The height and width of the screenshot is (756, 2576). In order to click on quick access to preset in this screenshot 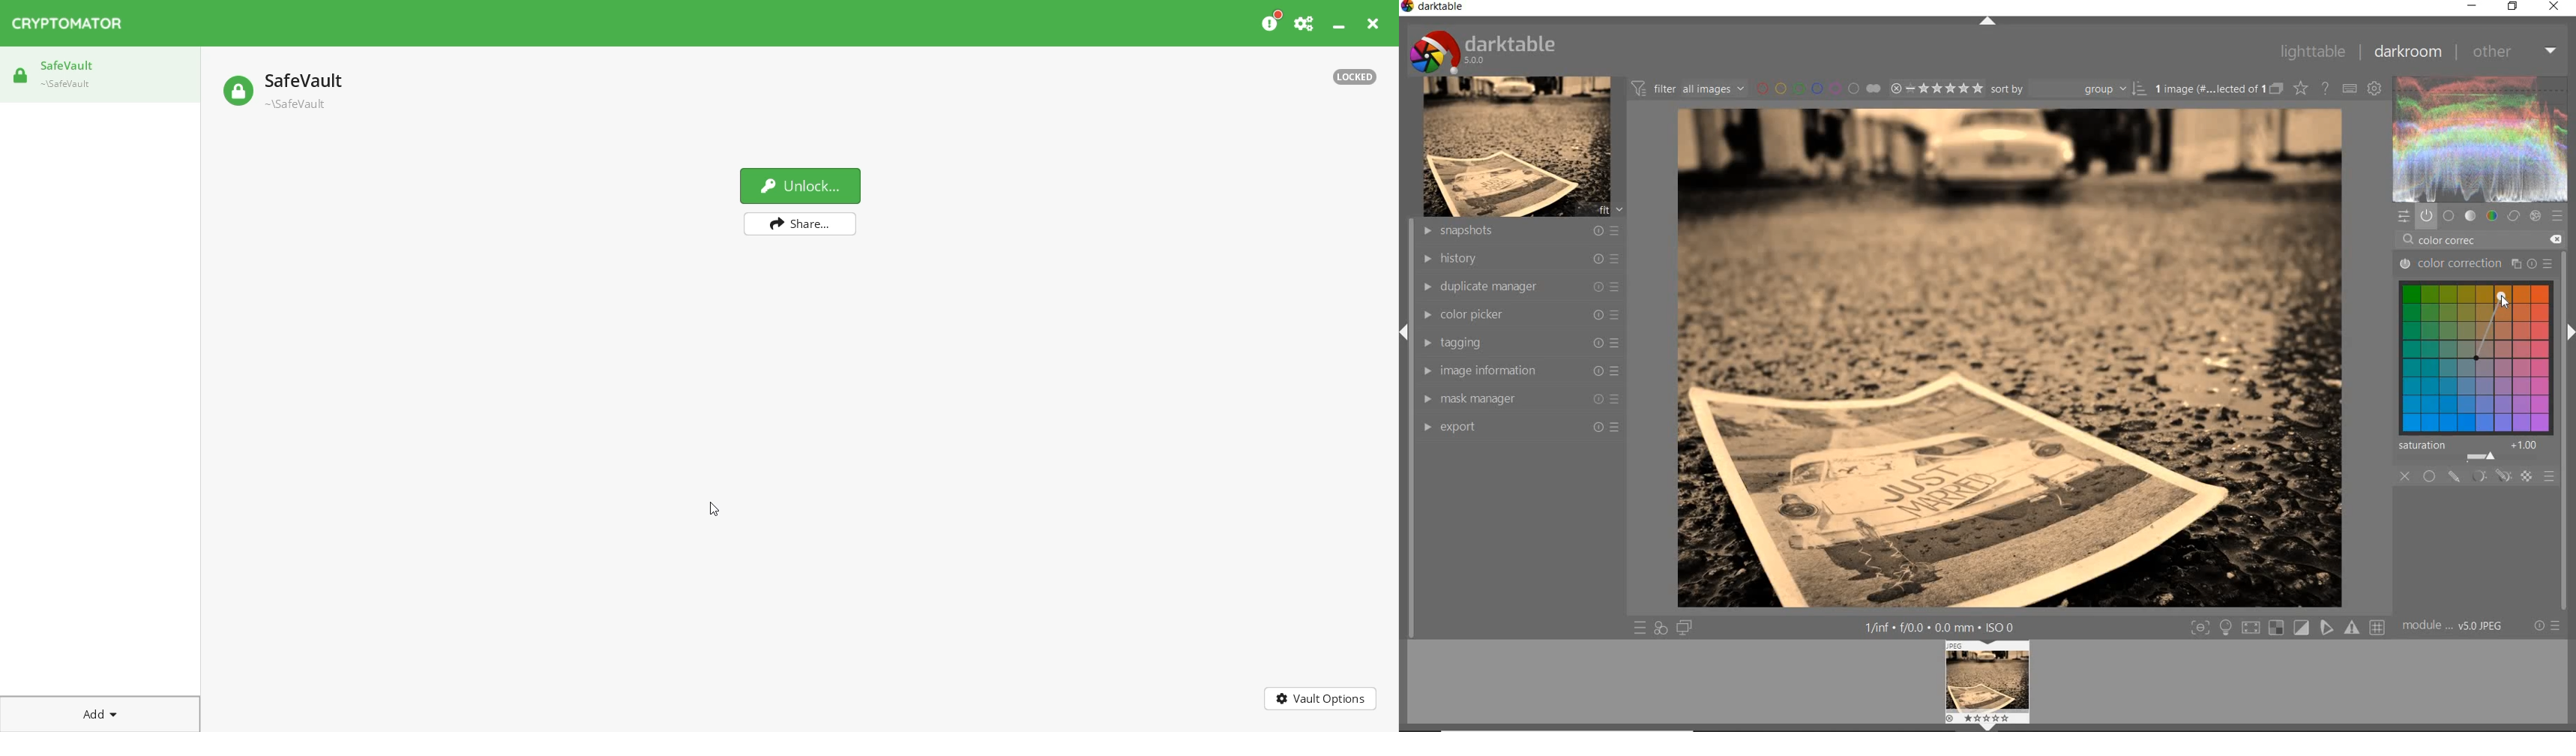, I will do `click(1640, 625)`.